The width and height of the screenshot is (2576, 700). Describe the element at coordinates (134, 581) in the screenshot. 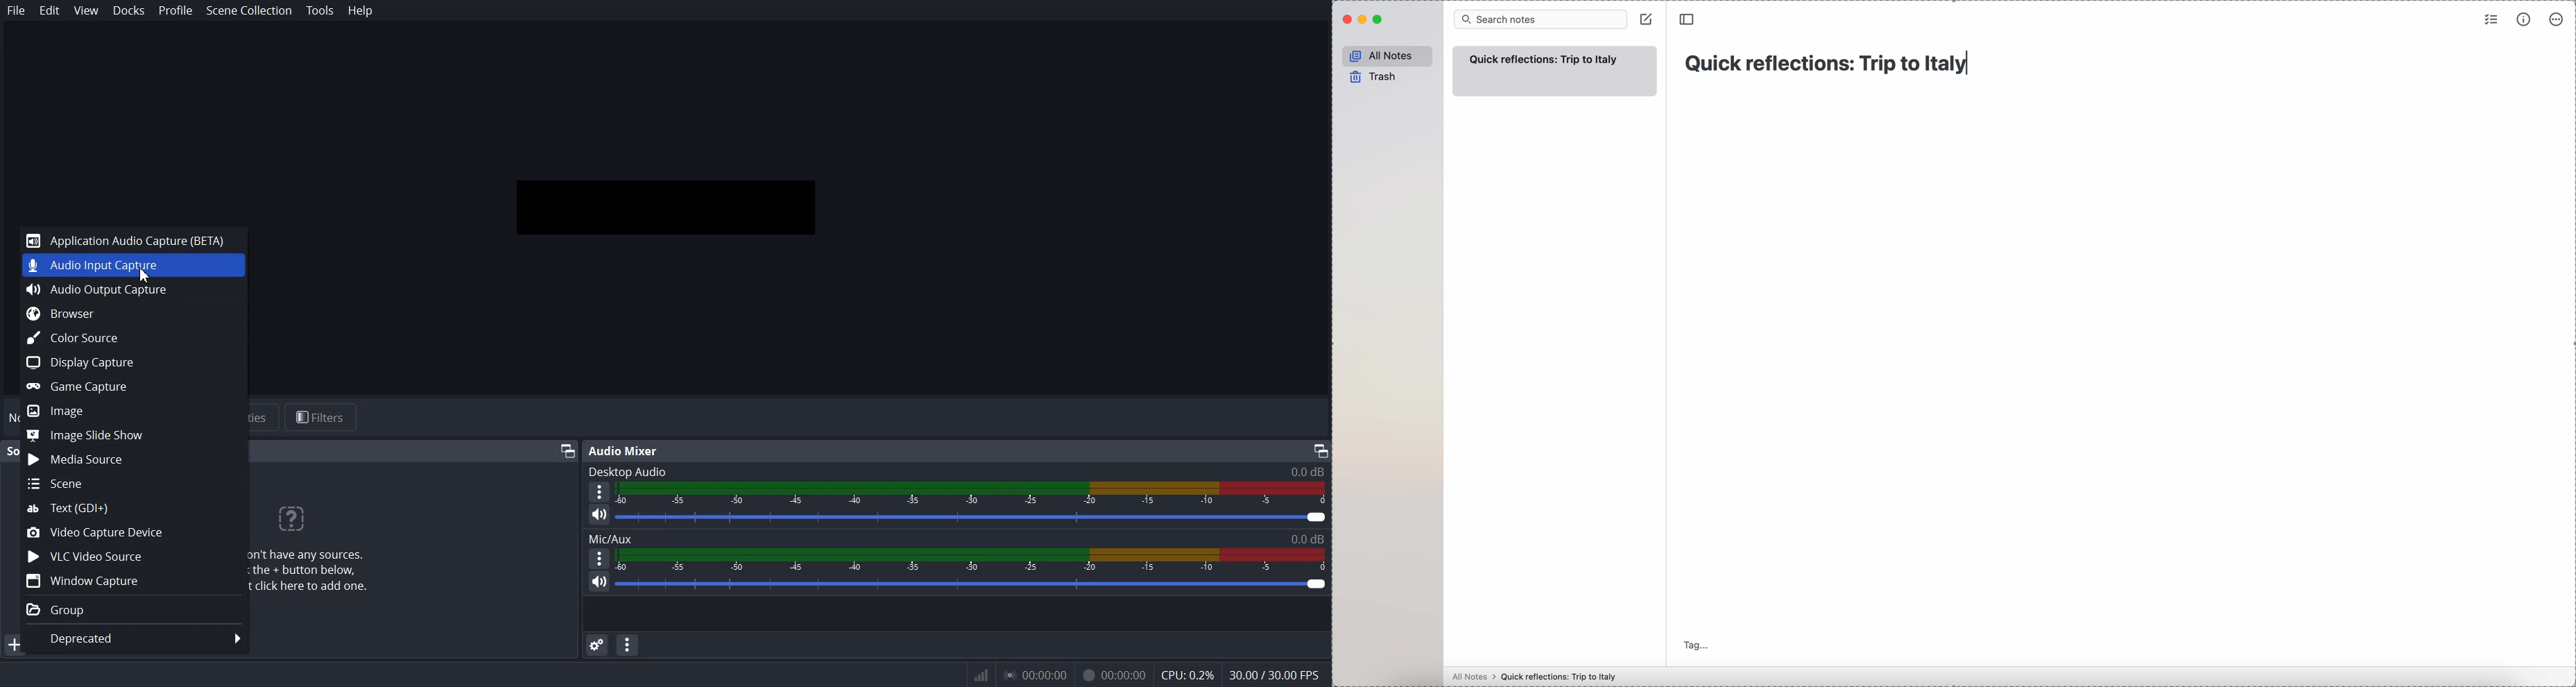

I see `Window Capture` at that location.